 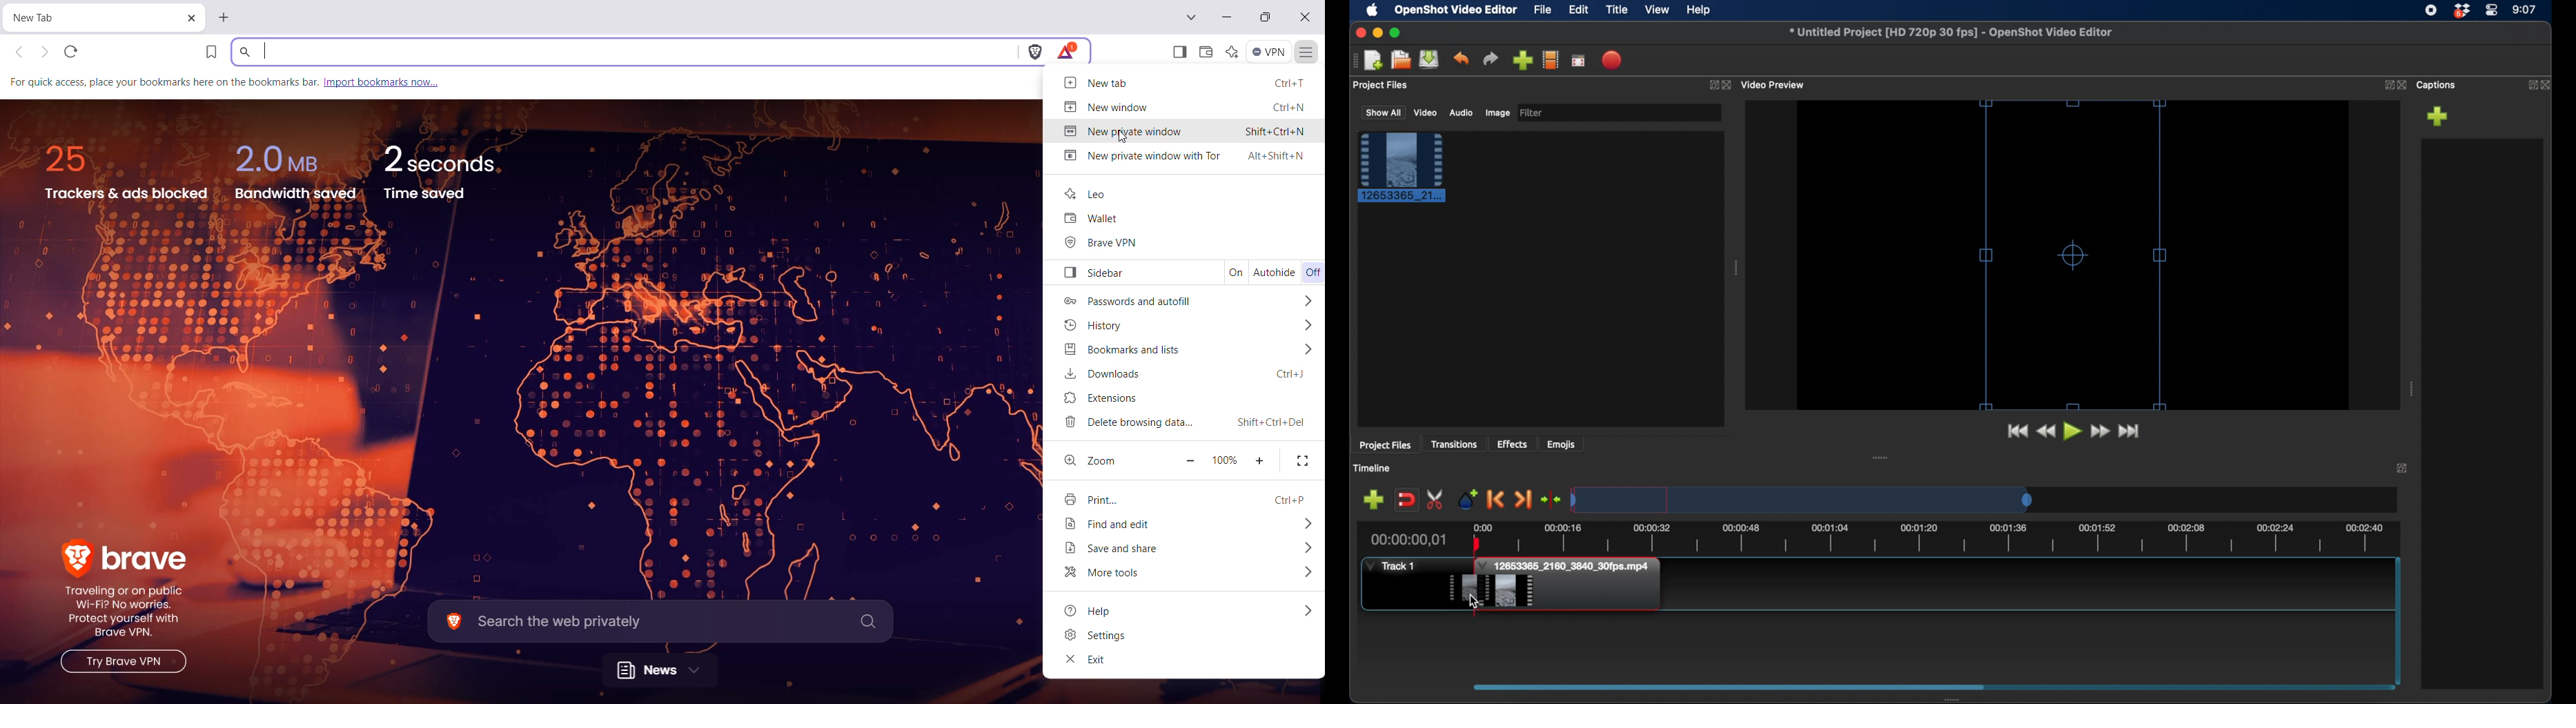 I want to click on project files, so click(x=1387, y=446).